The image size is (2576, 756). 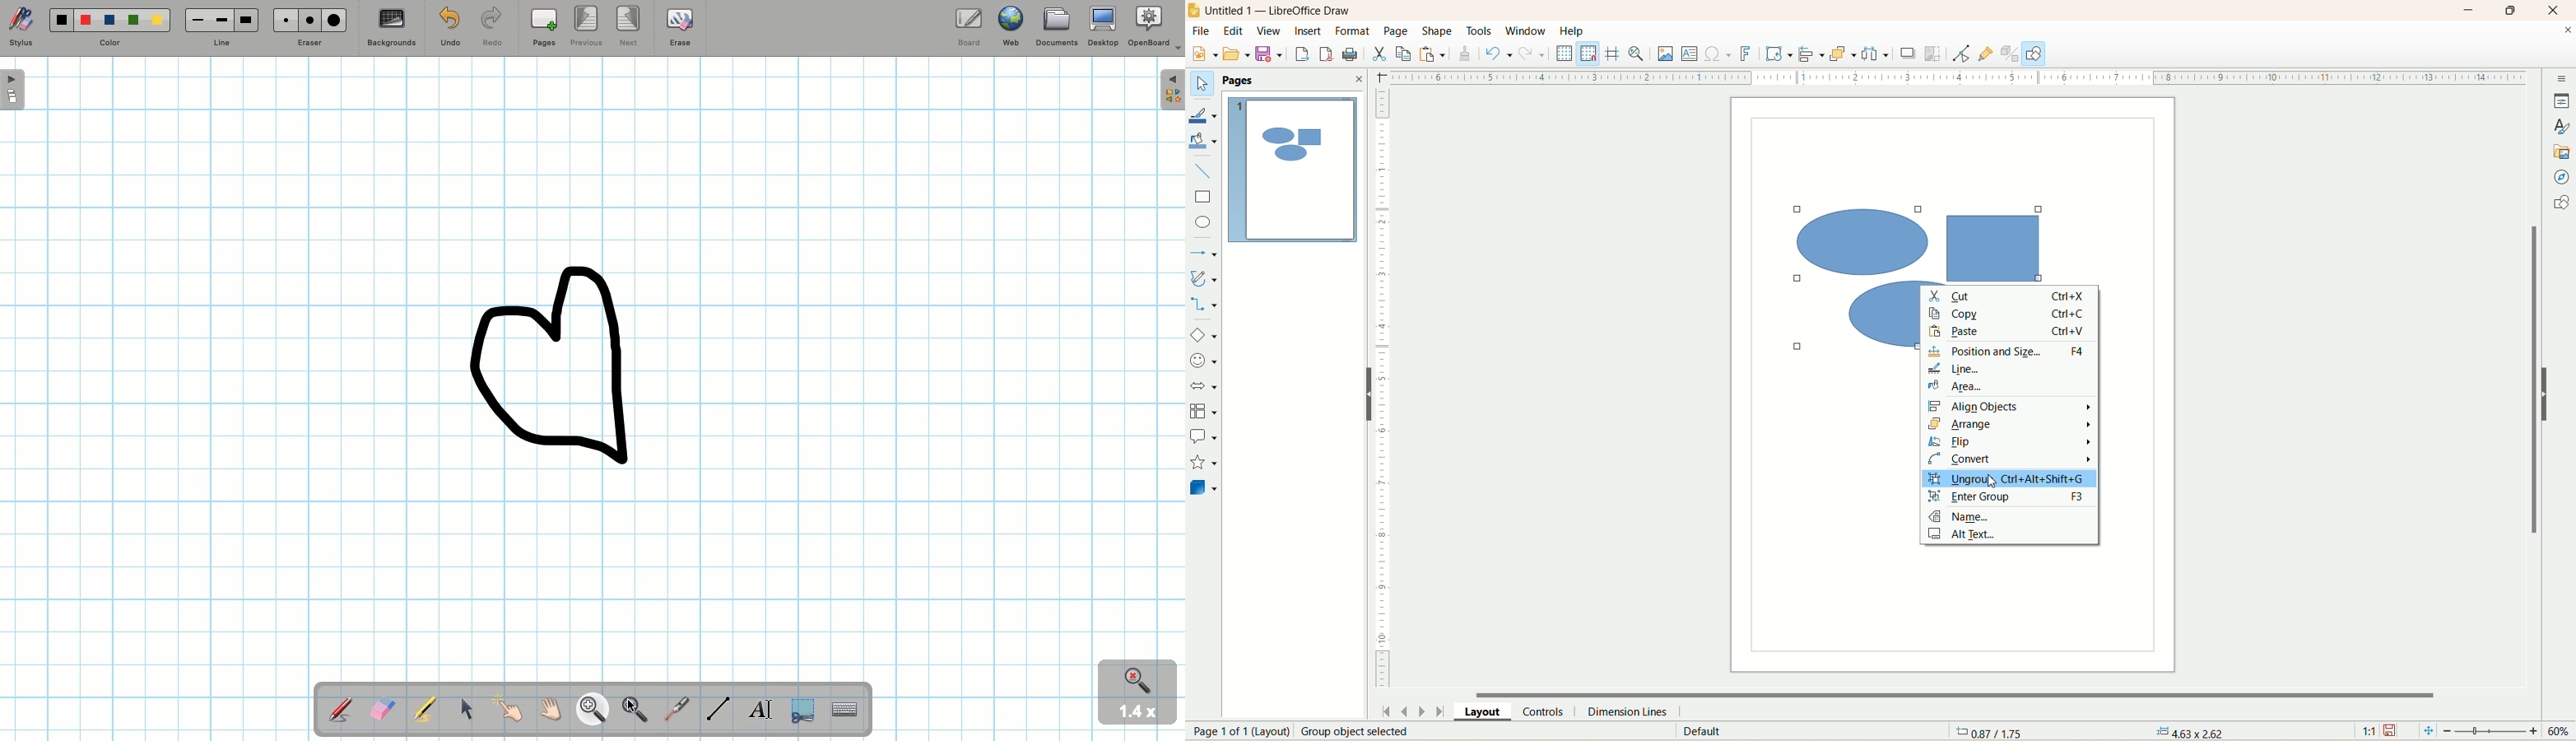 What do you see at coordinates (1271, 54) in the screenshot?
I see `save` at bounding box center [1271, 54].